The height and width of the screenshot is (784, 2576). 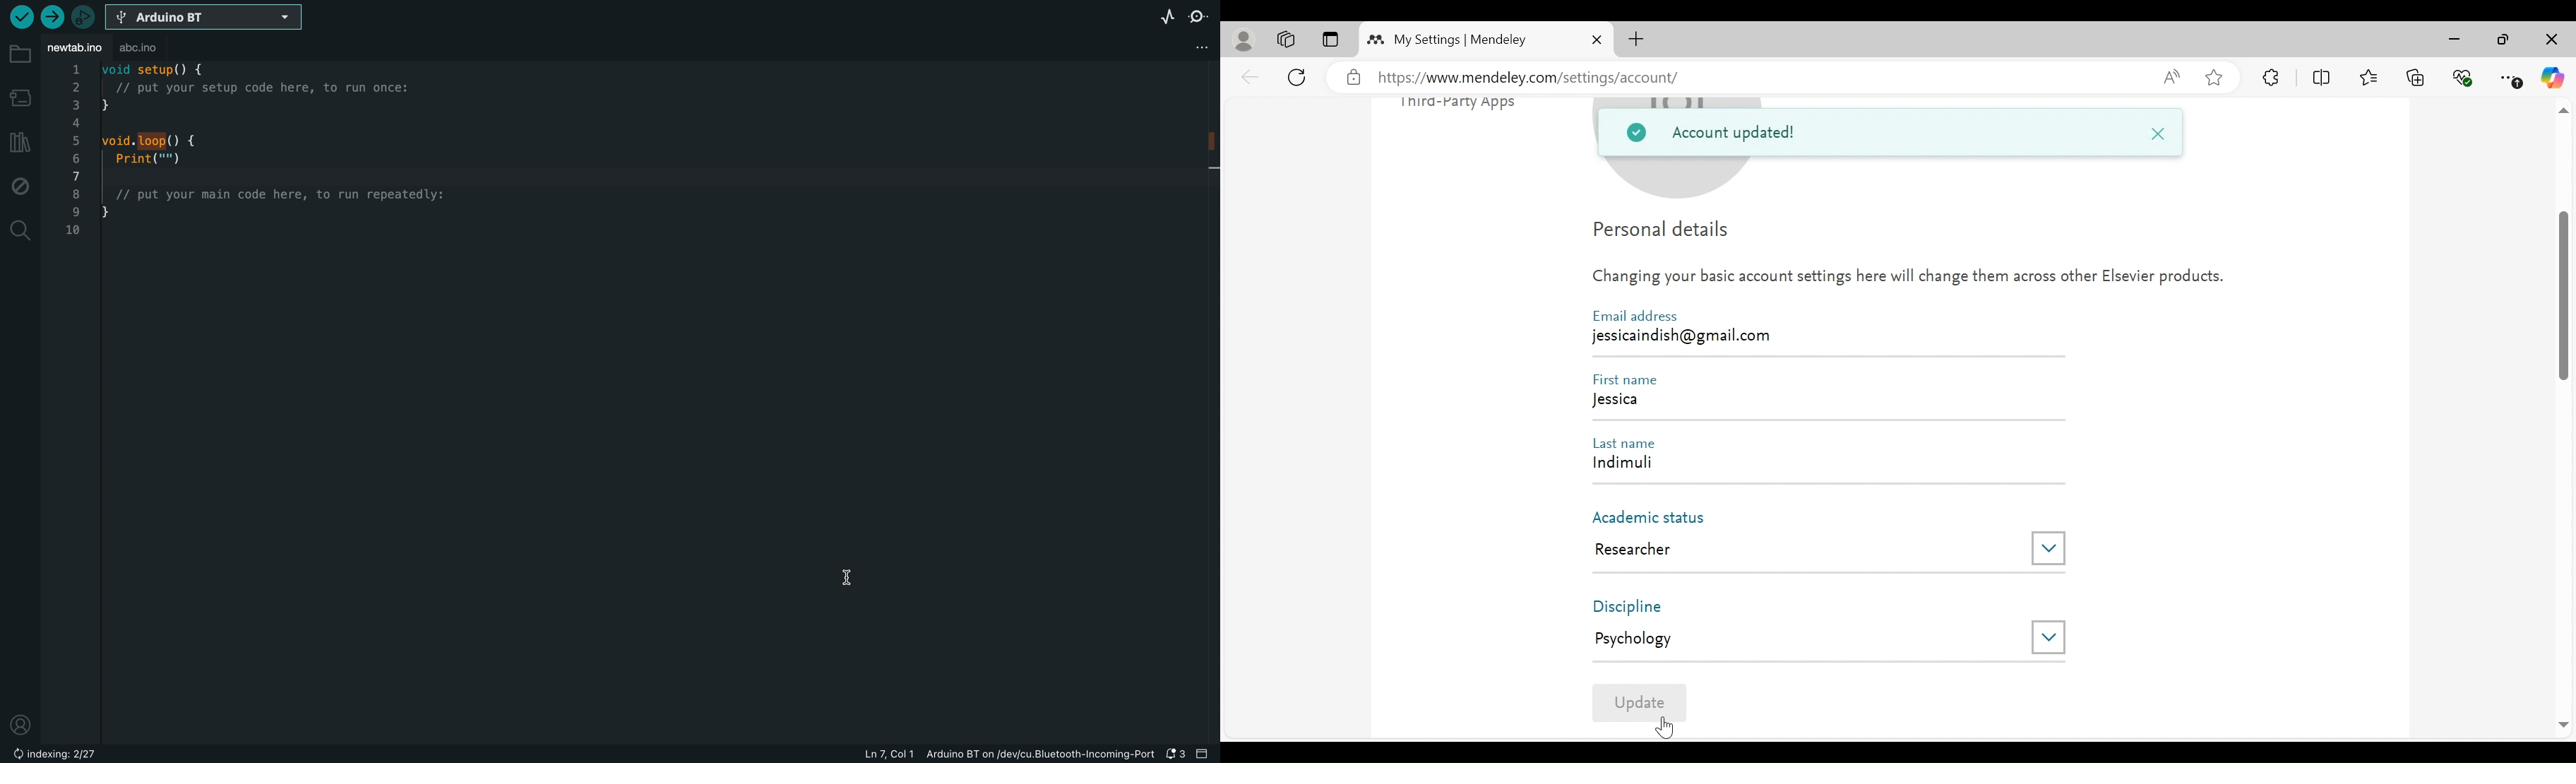 I want to click on minimize, so click(x=2458, y=40).